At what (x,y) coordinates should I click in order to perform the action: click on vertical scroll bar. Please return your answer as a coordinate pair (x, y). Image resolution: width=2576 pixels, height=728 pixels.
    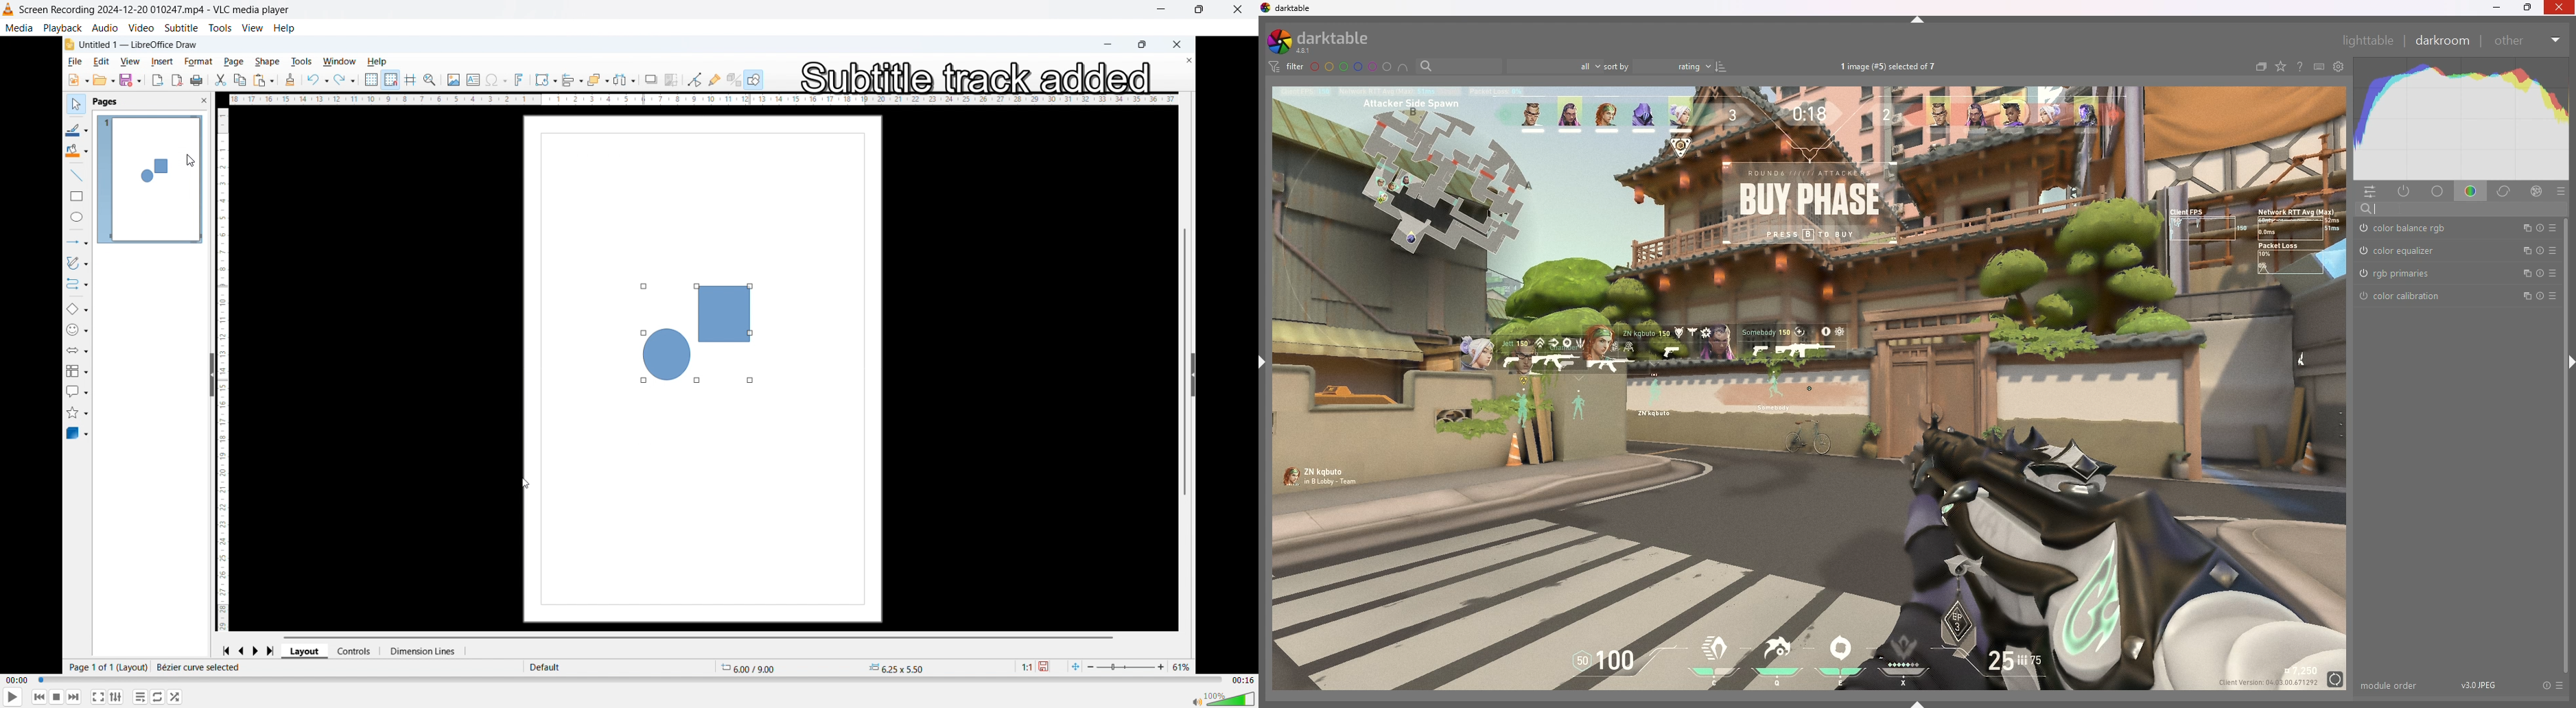
    Looking at the image, I should click on (1184, 354).